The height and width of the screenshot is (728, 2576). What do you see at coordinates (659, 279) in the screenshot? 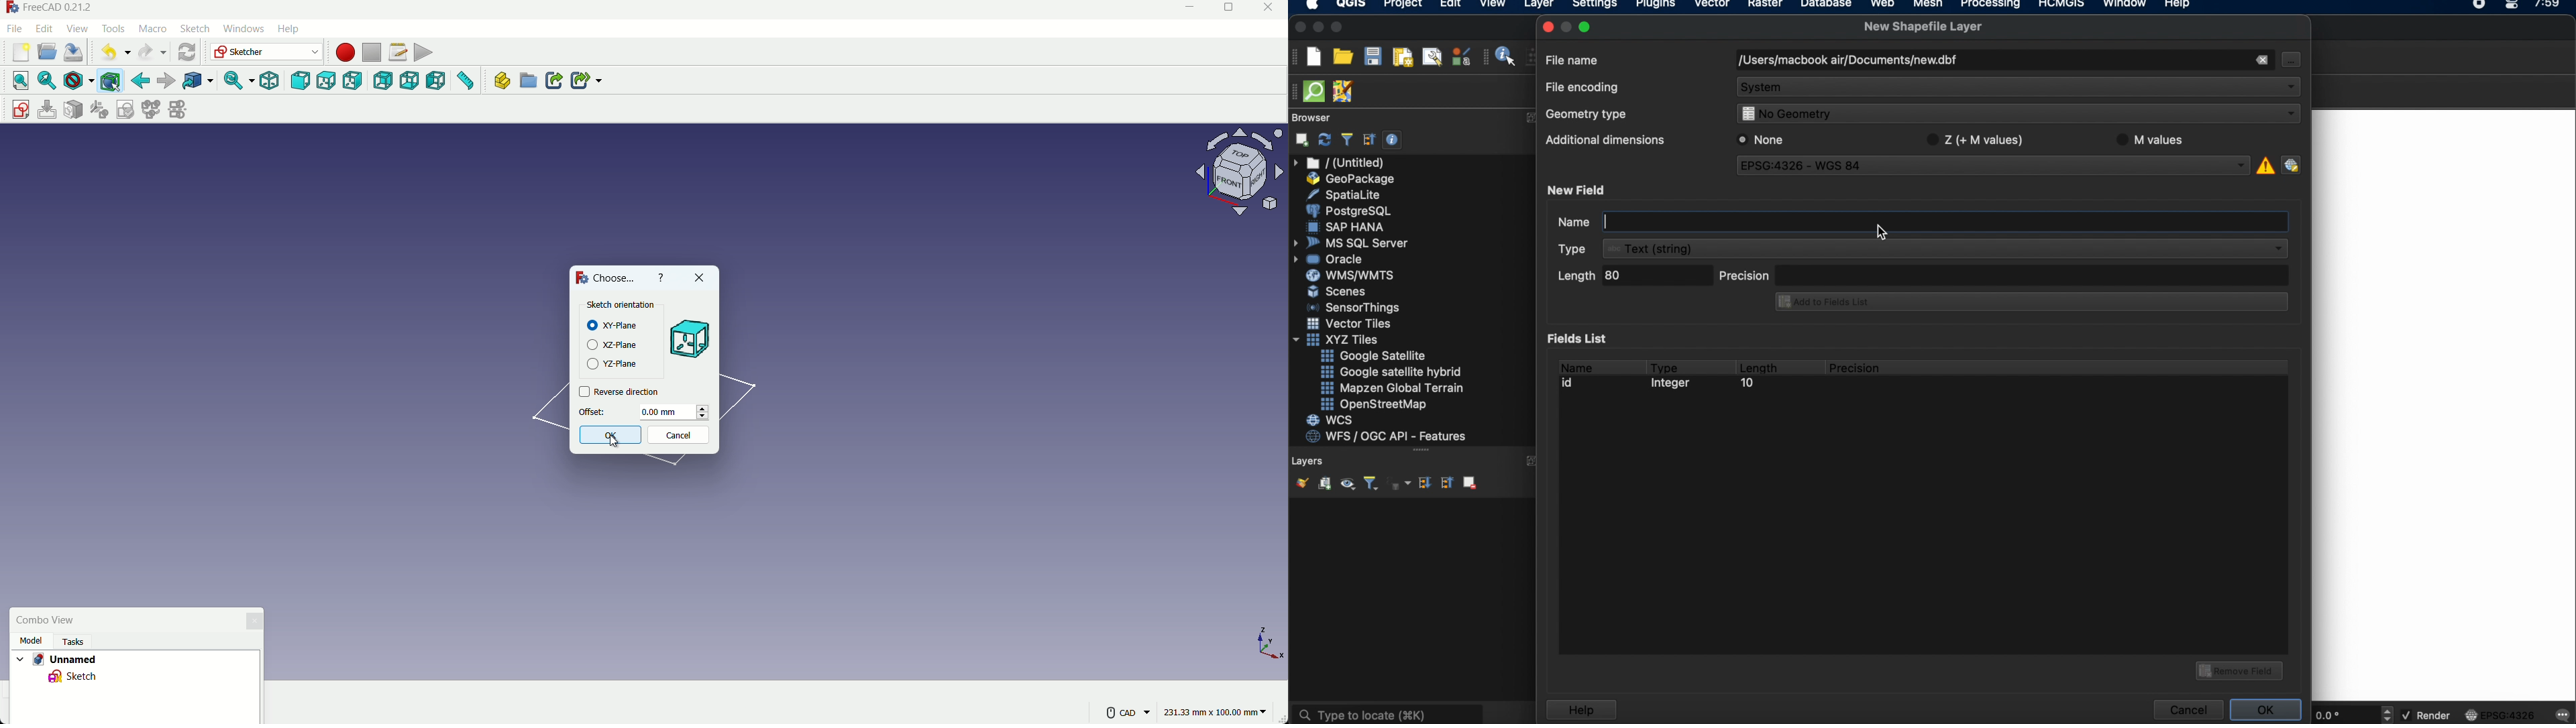
I see `help` at bounding box center [659, 279].